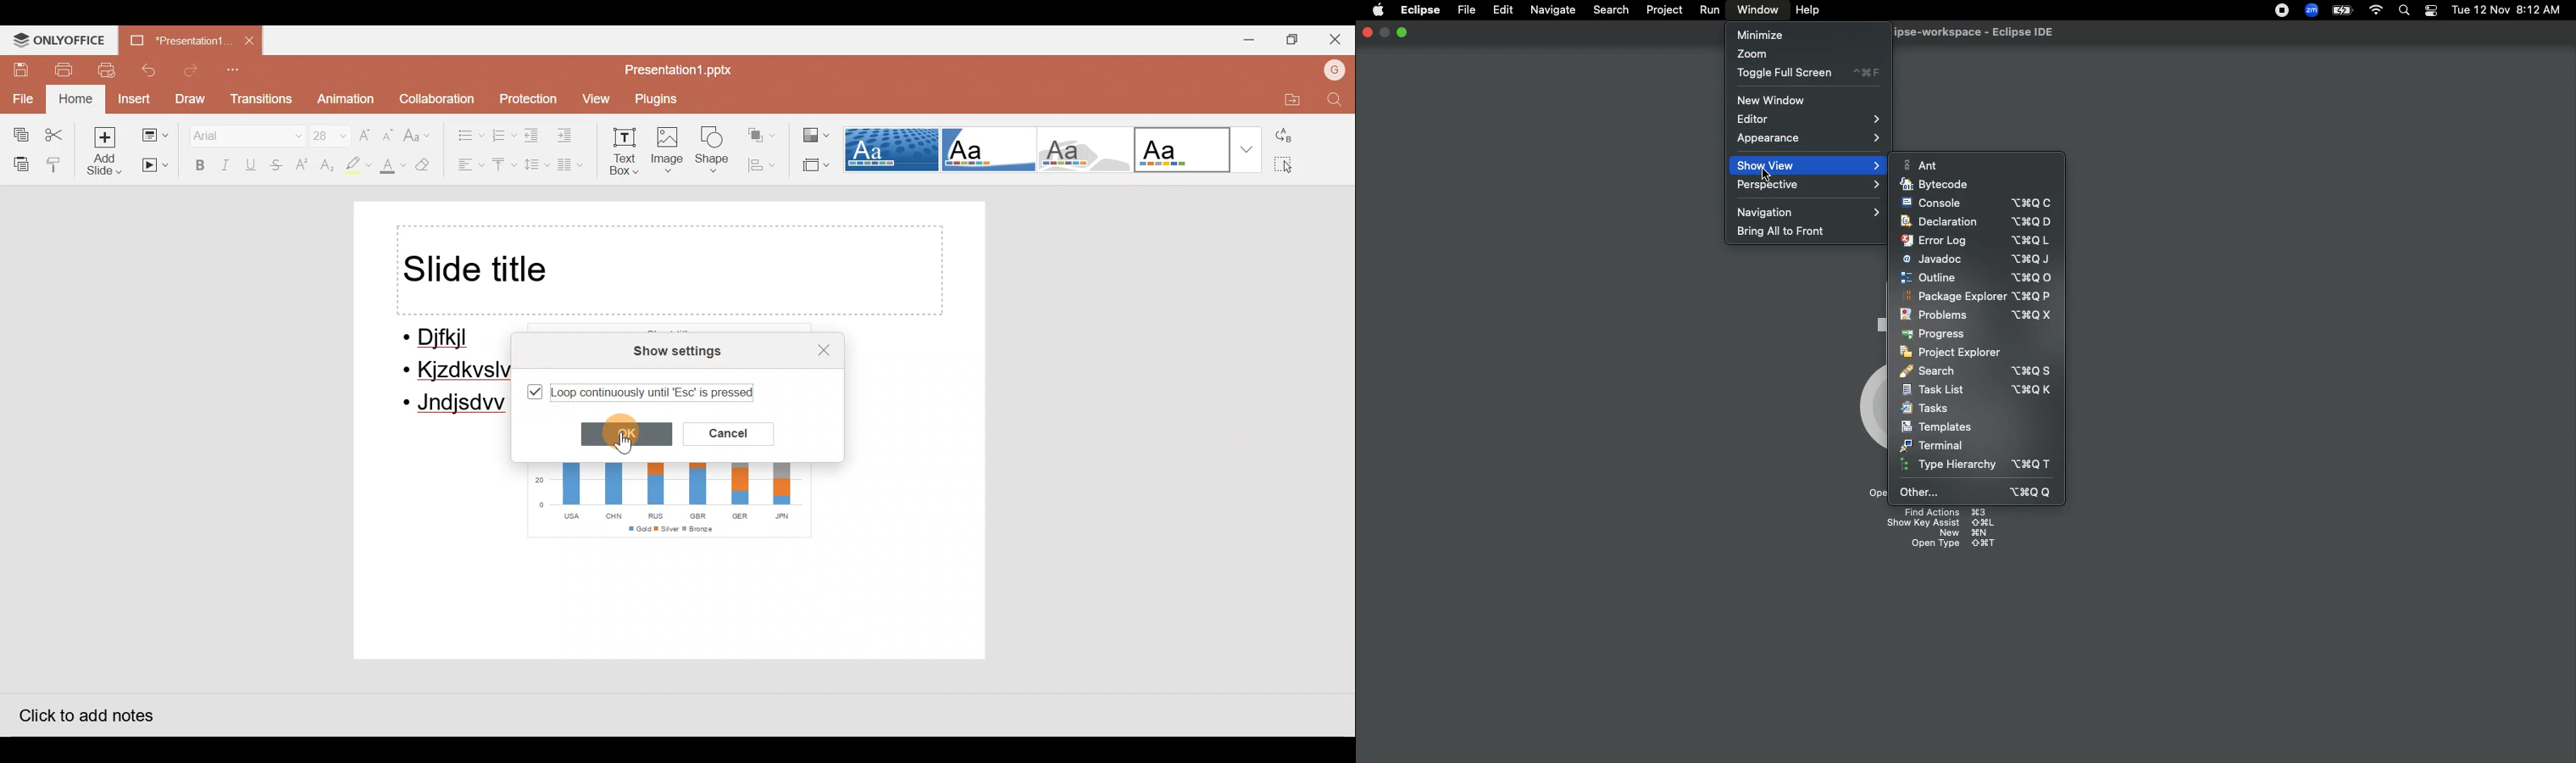 This screenshot has width=2576, height=784. I want to click on Change case, so click(419, 132).